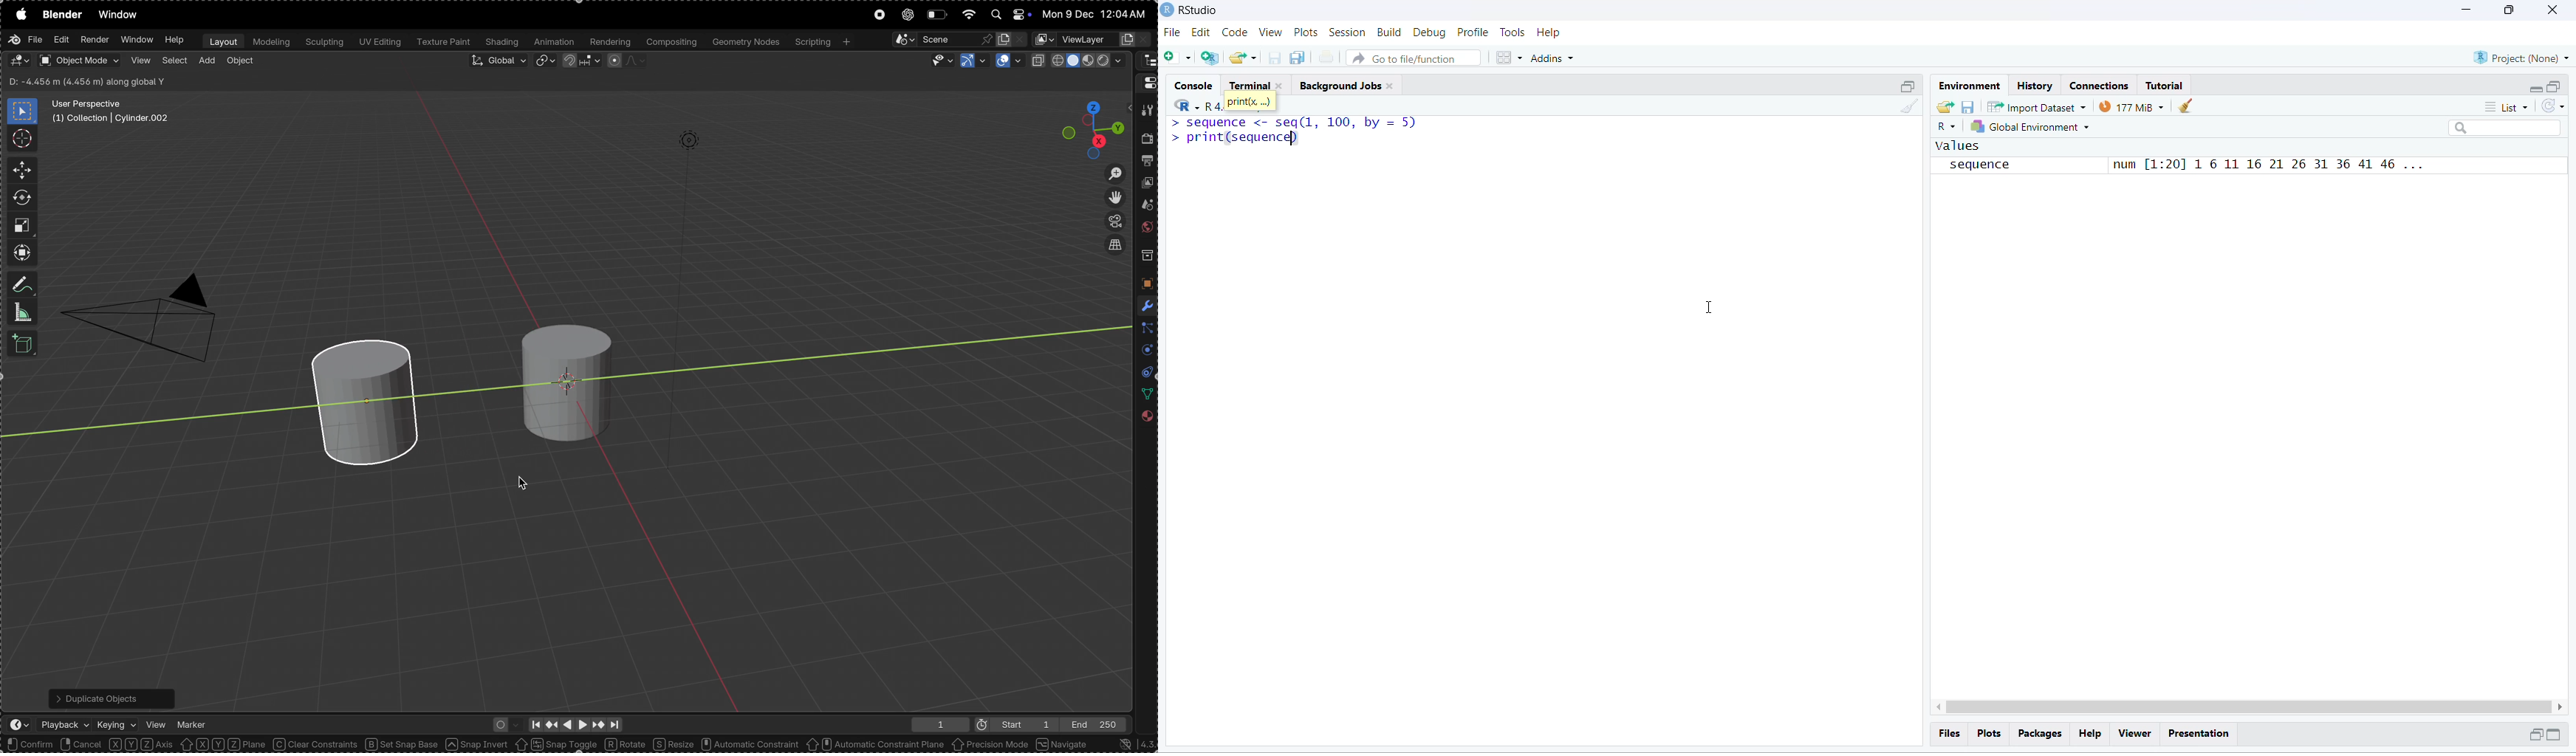 This screenshot has width=2576, height=756. I want to click on sequence, so click(1986, 165).